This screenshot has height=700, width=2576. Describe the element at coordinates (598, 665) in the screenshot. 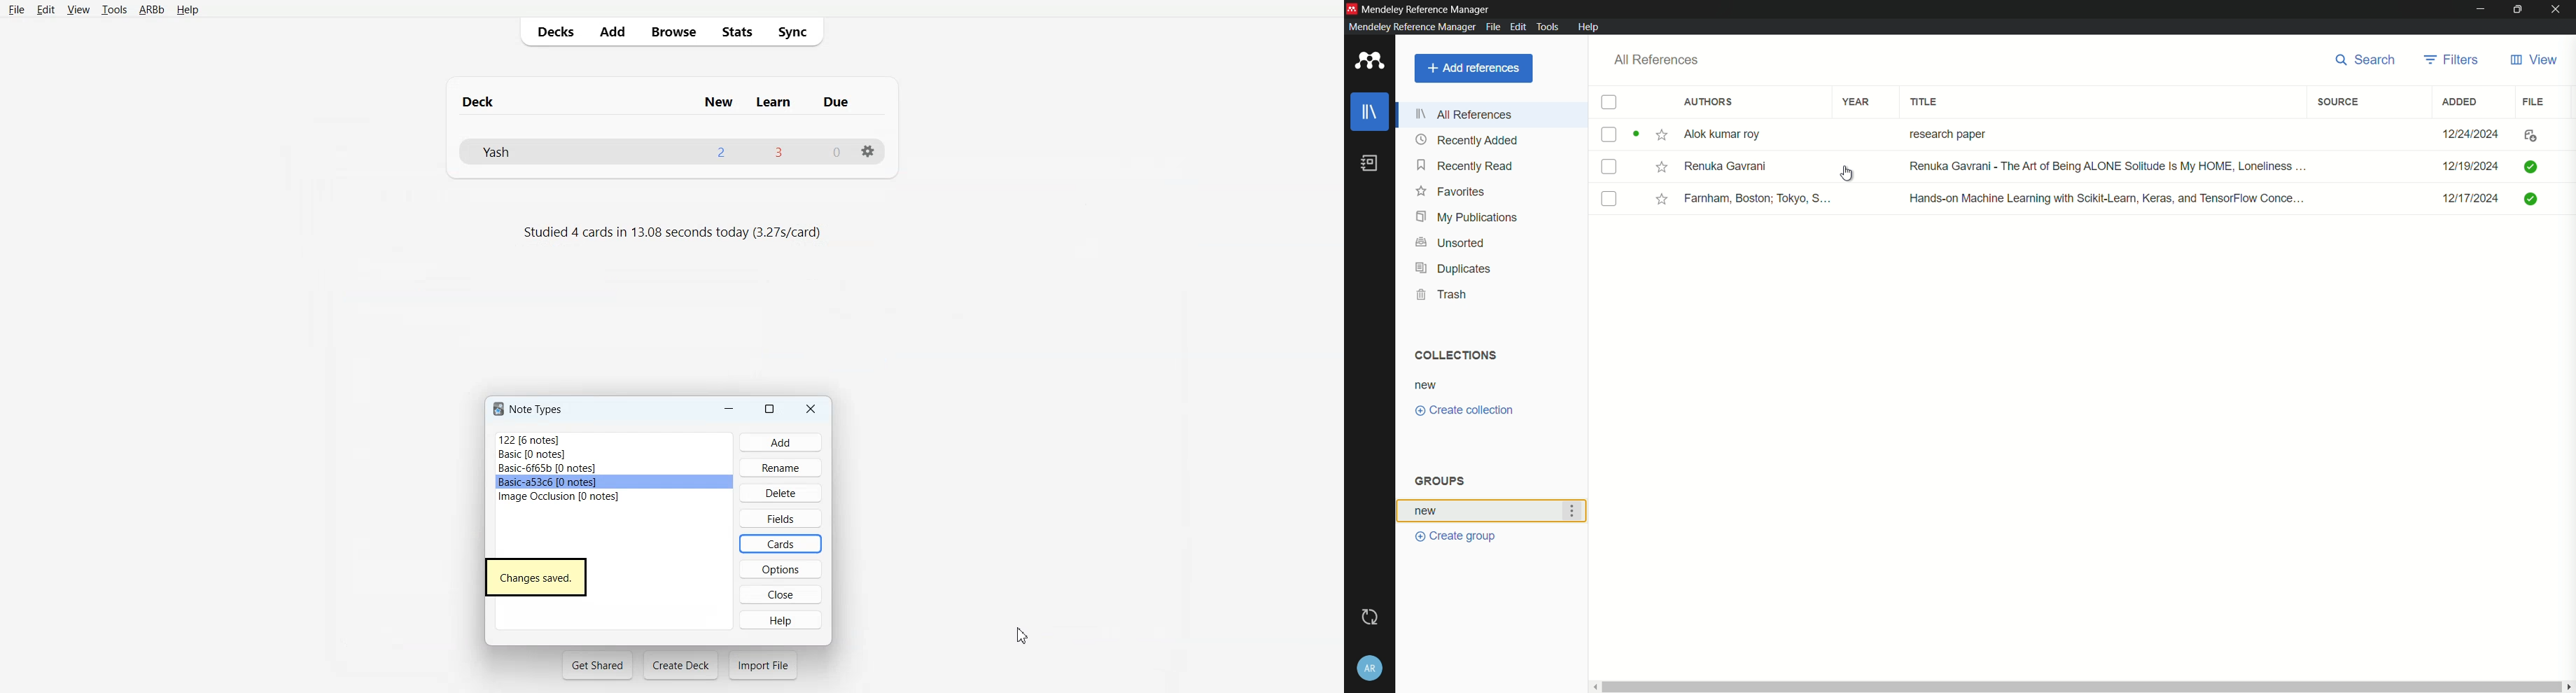

I see `Get Shared` at that location.